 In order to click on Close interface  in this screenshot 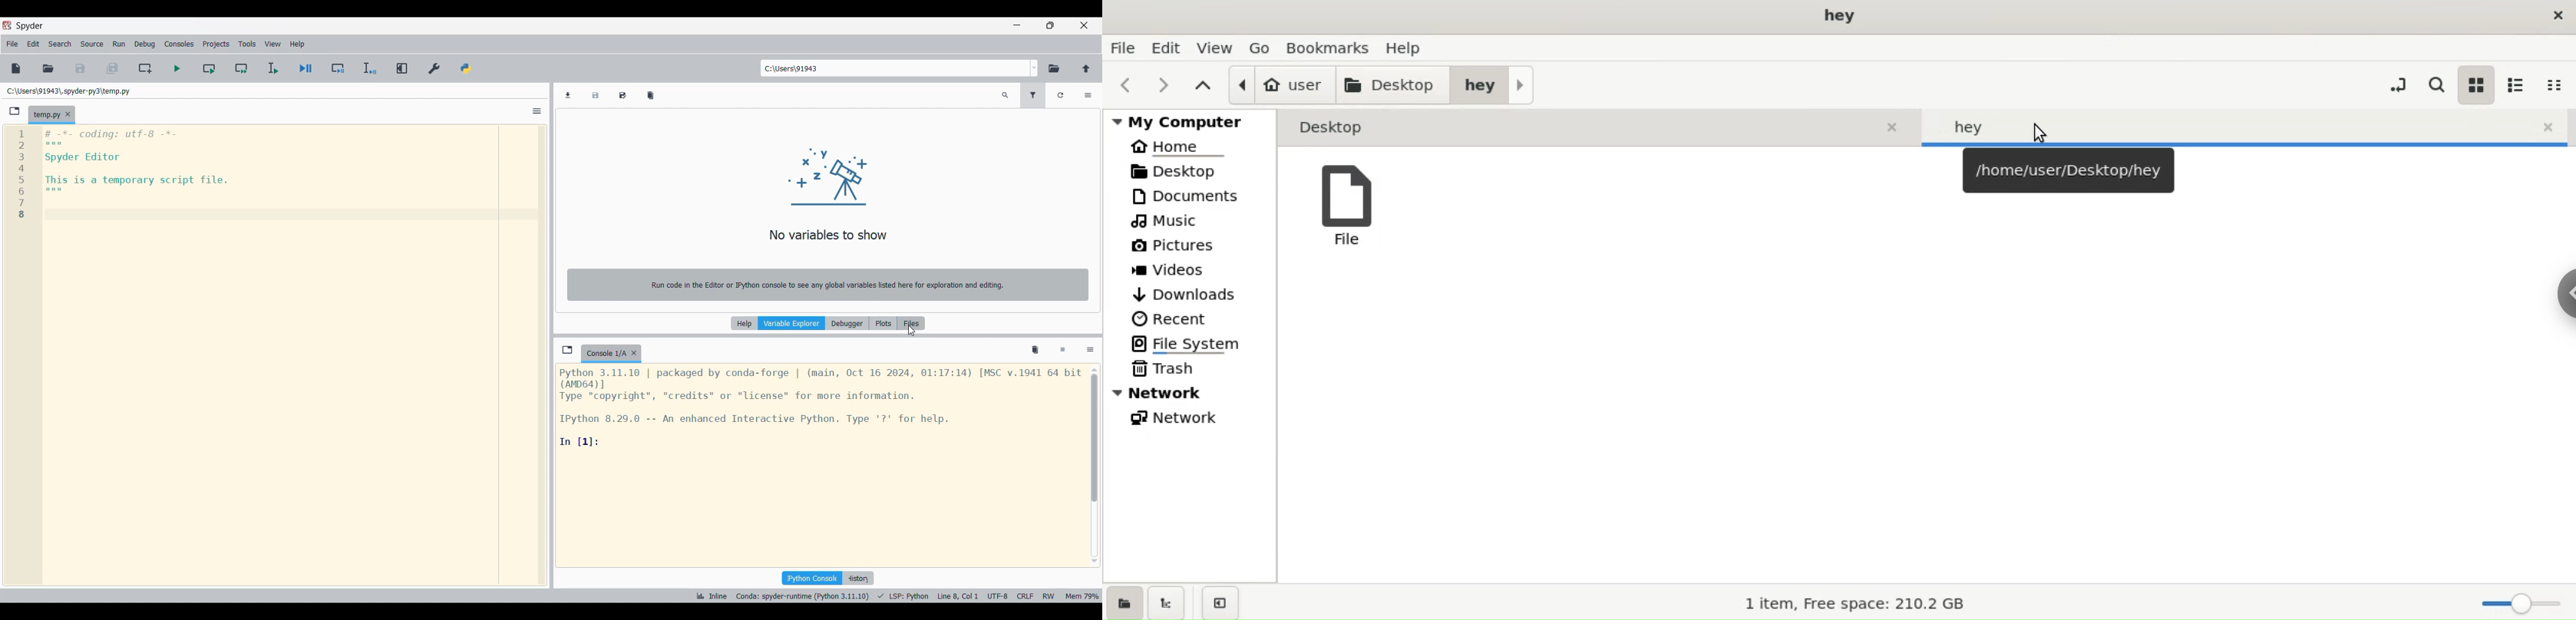, I will do `click(1084, 25)`.